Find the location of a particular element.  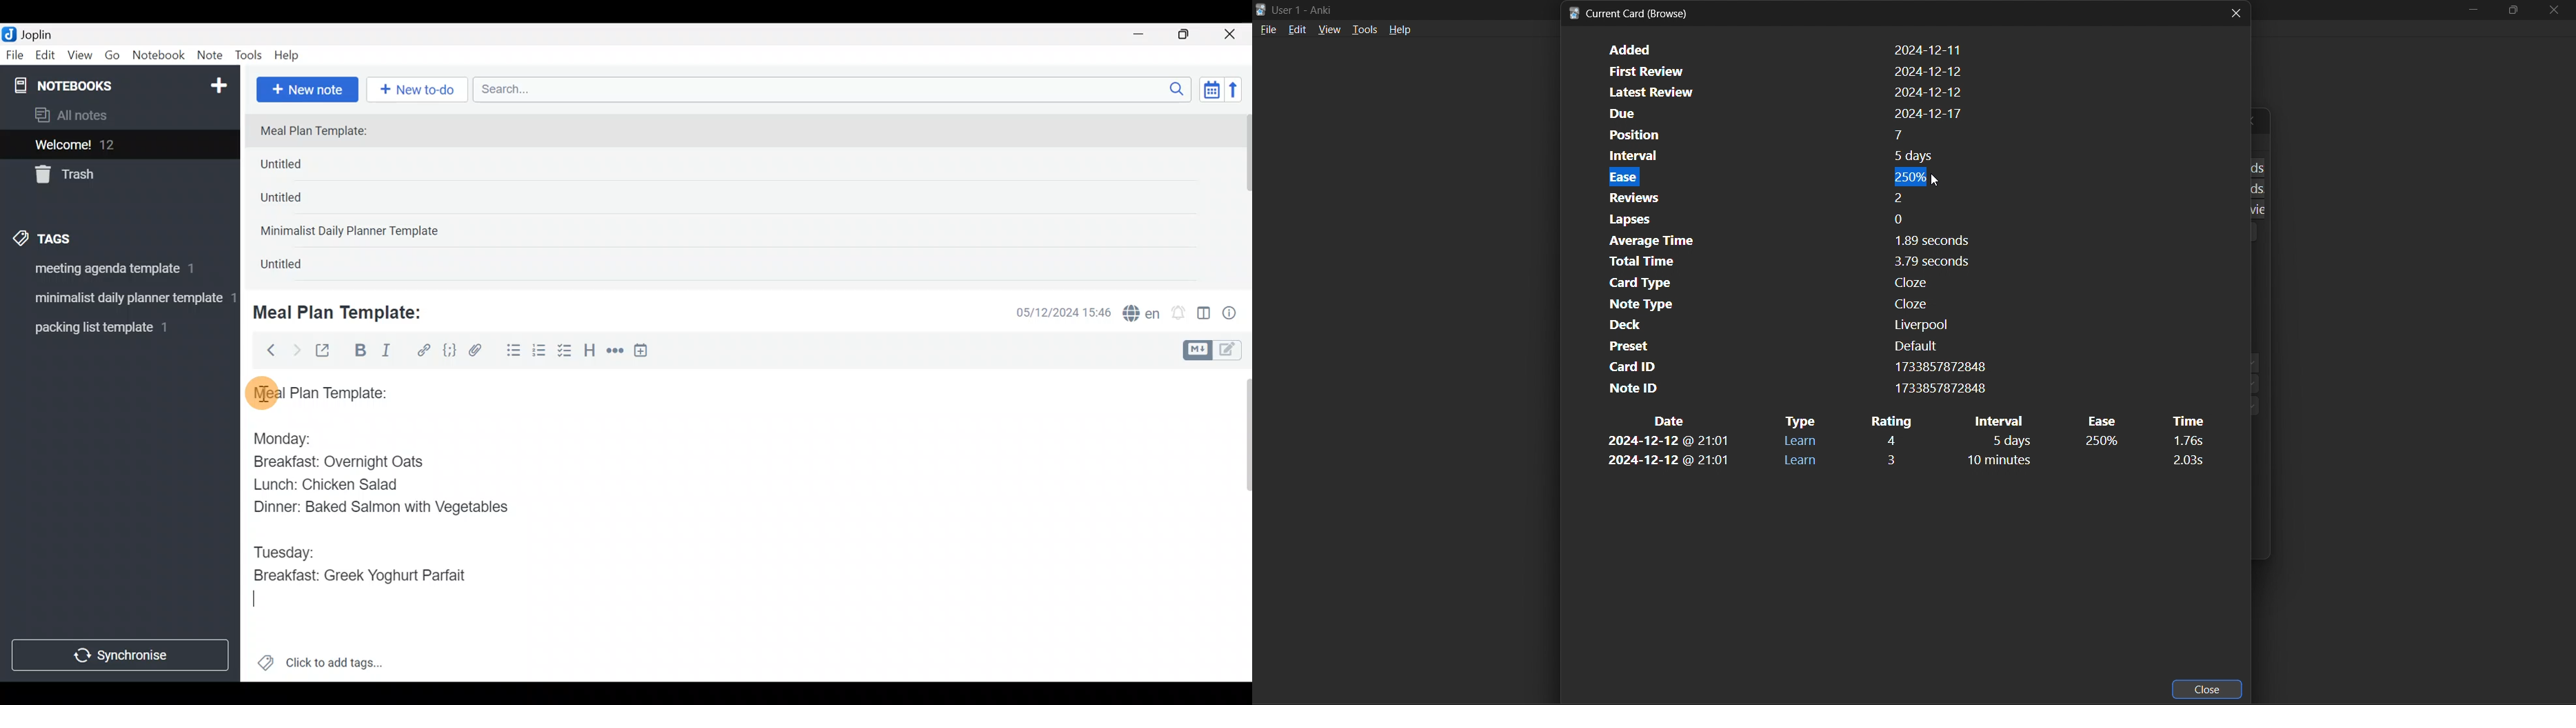

Untitled is located at coordinates (303, 167).